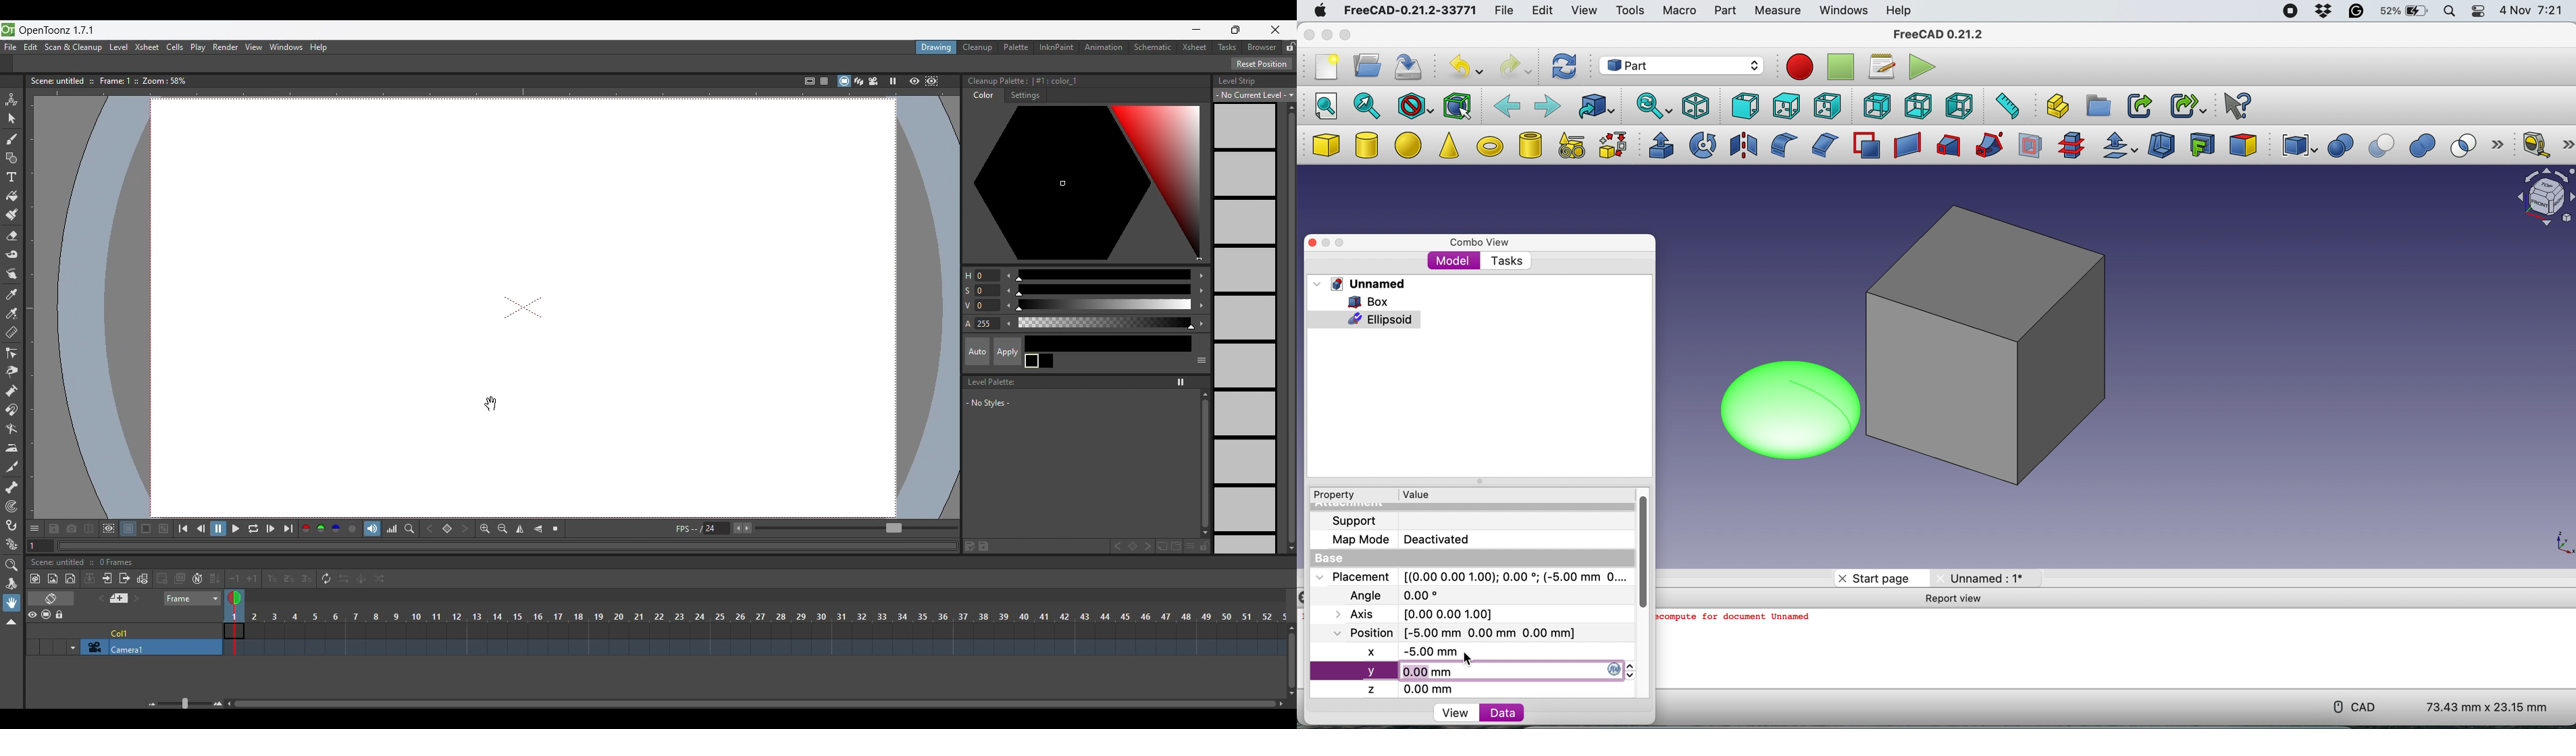 The image size is (2576, 756). I want to click on Blue channel, so click(336, 526).